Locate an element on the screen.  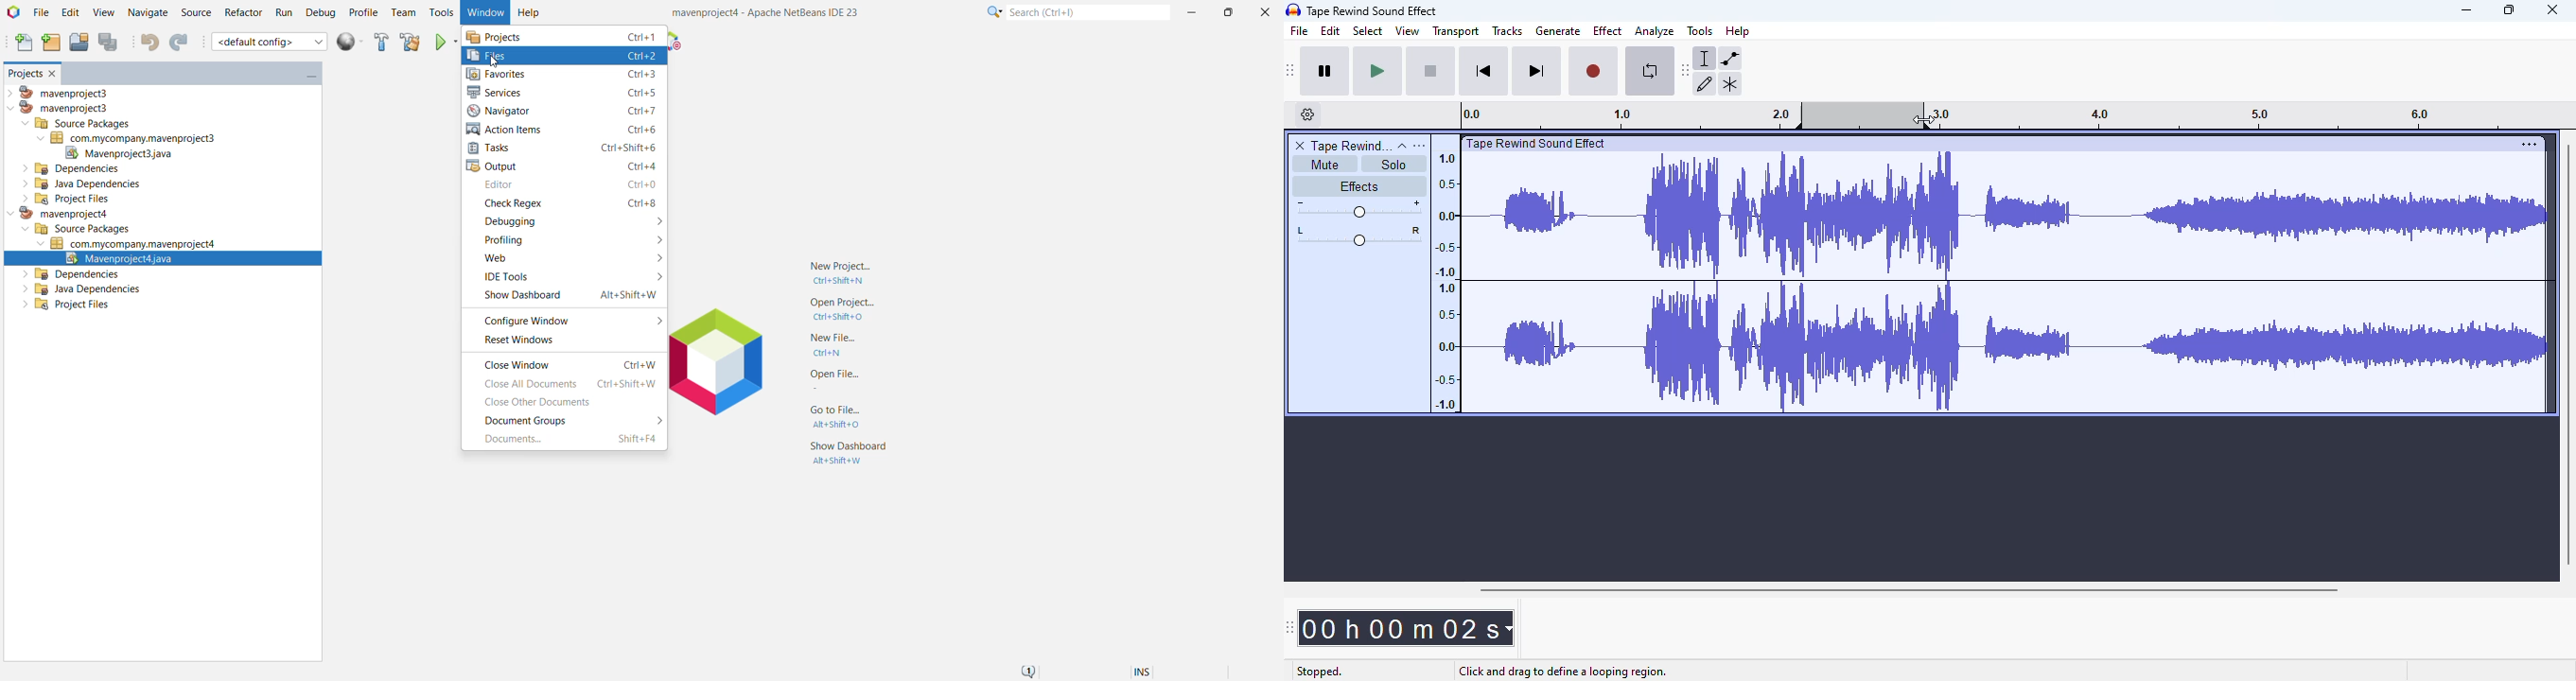
stop is located at coordinates (1430, 70).